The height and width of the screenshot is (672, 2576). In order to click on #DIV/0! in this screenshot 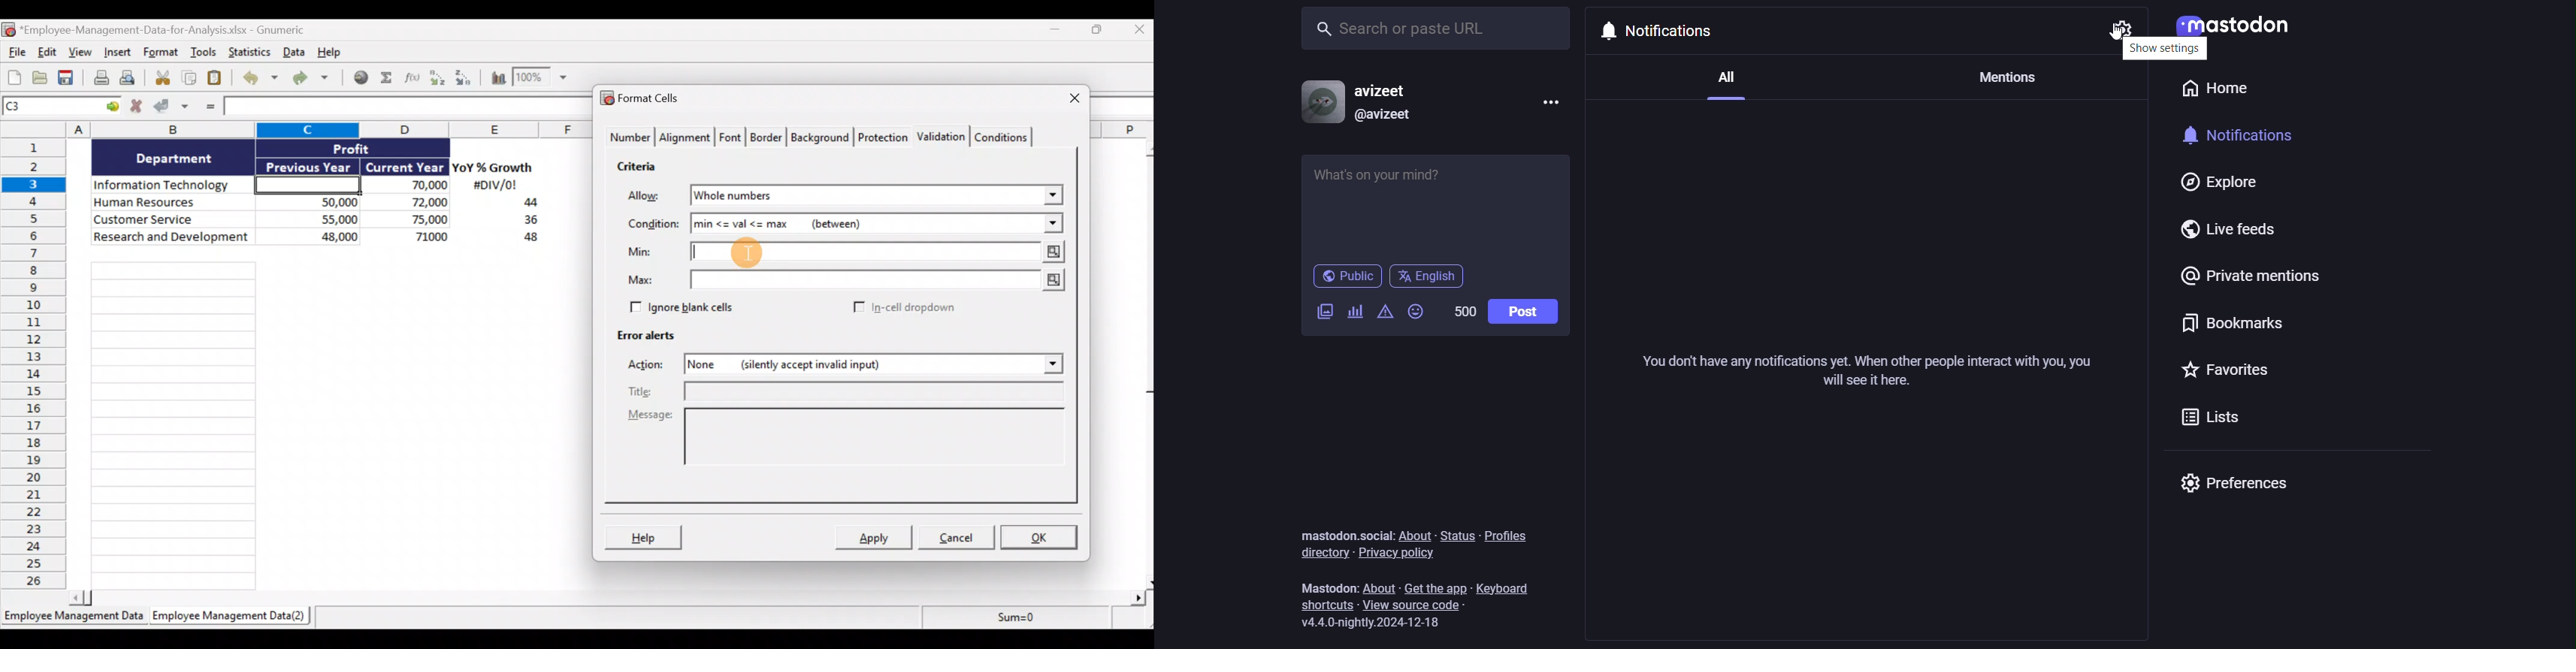, I will do `click(494, 186)`.